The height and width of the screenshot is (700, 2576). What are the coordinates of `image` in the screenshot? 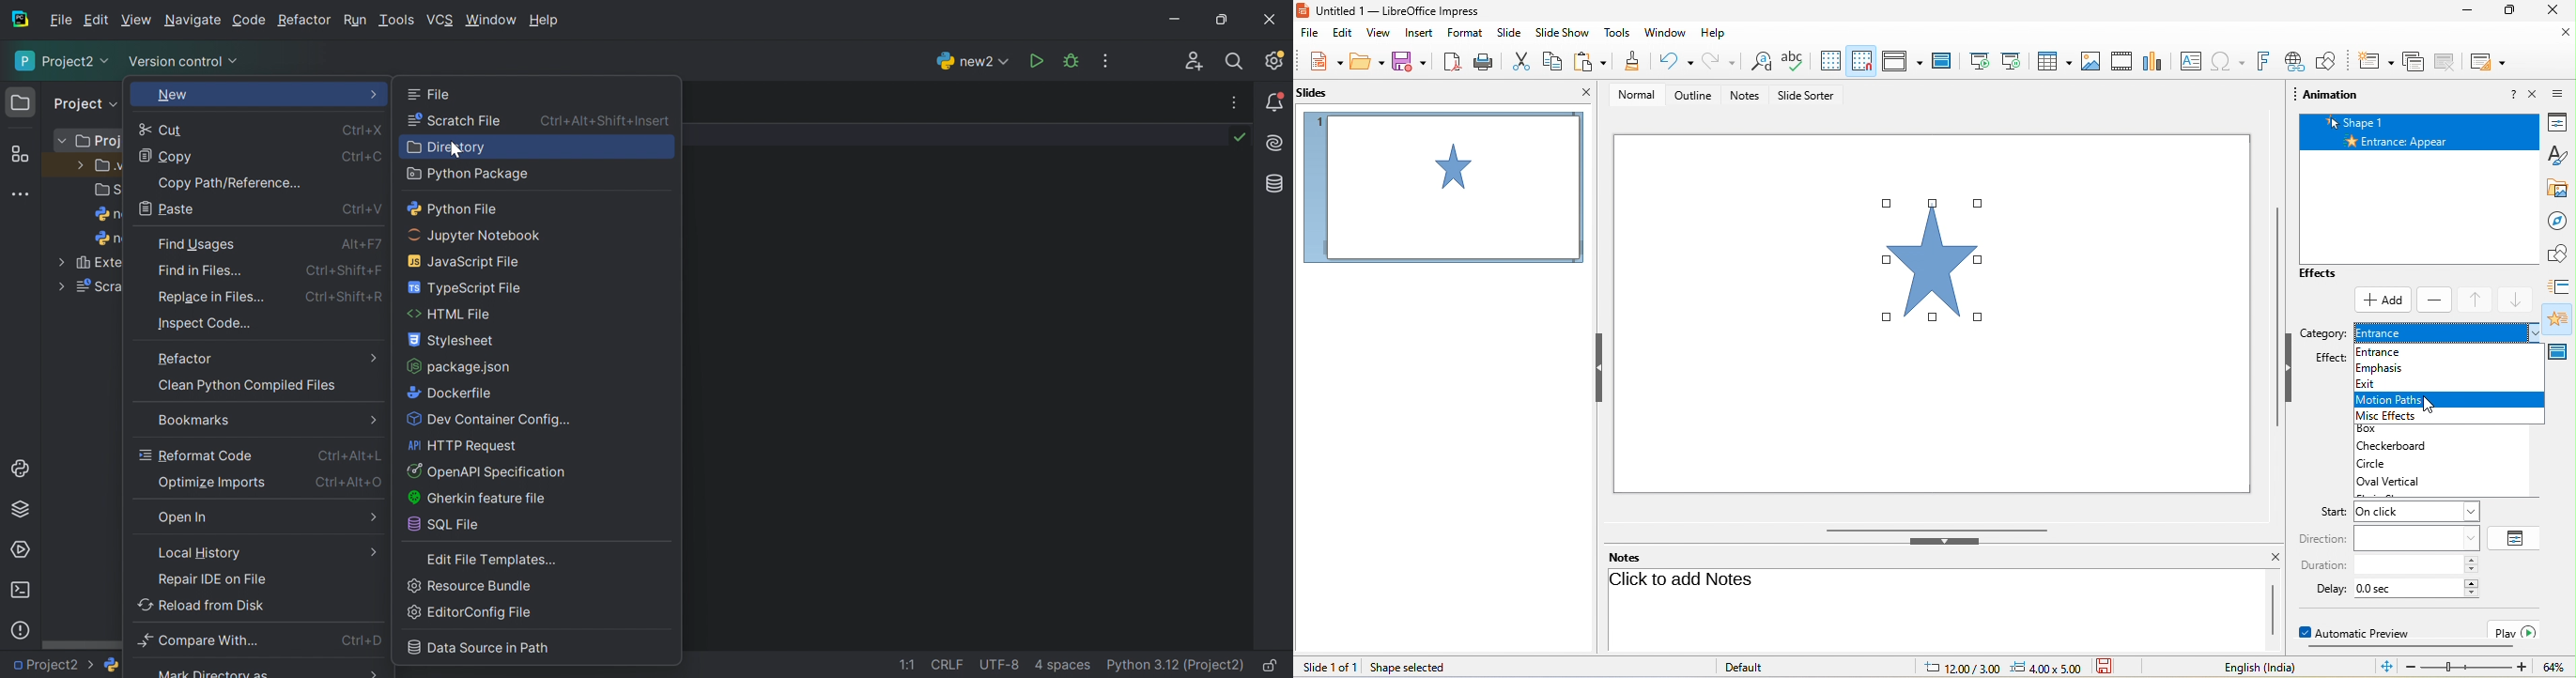 It's located at (2089, 61).